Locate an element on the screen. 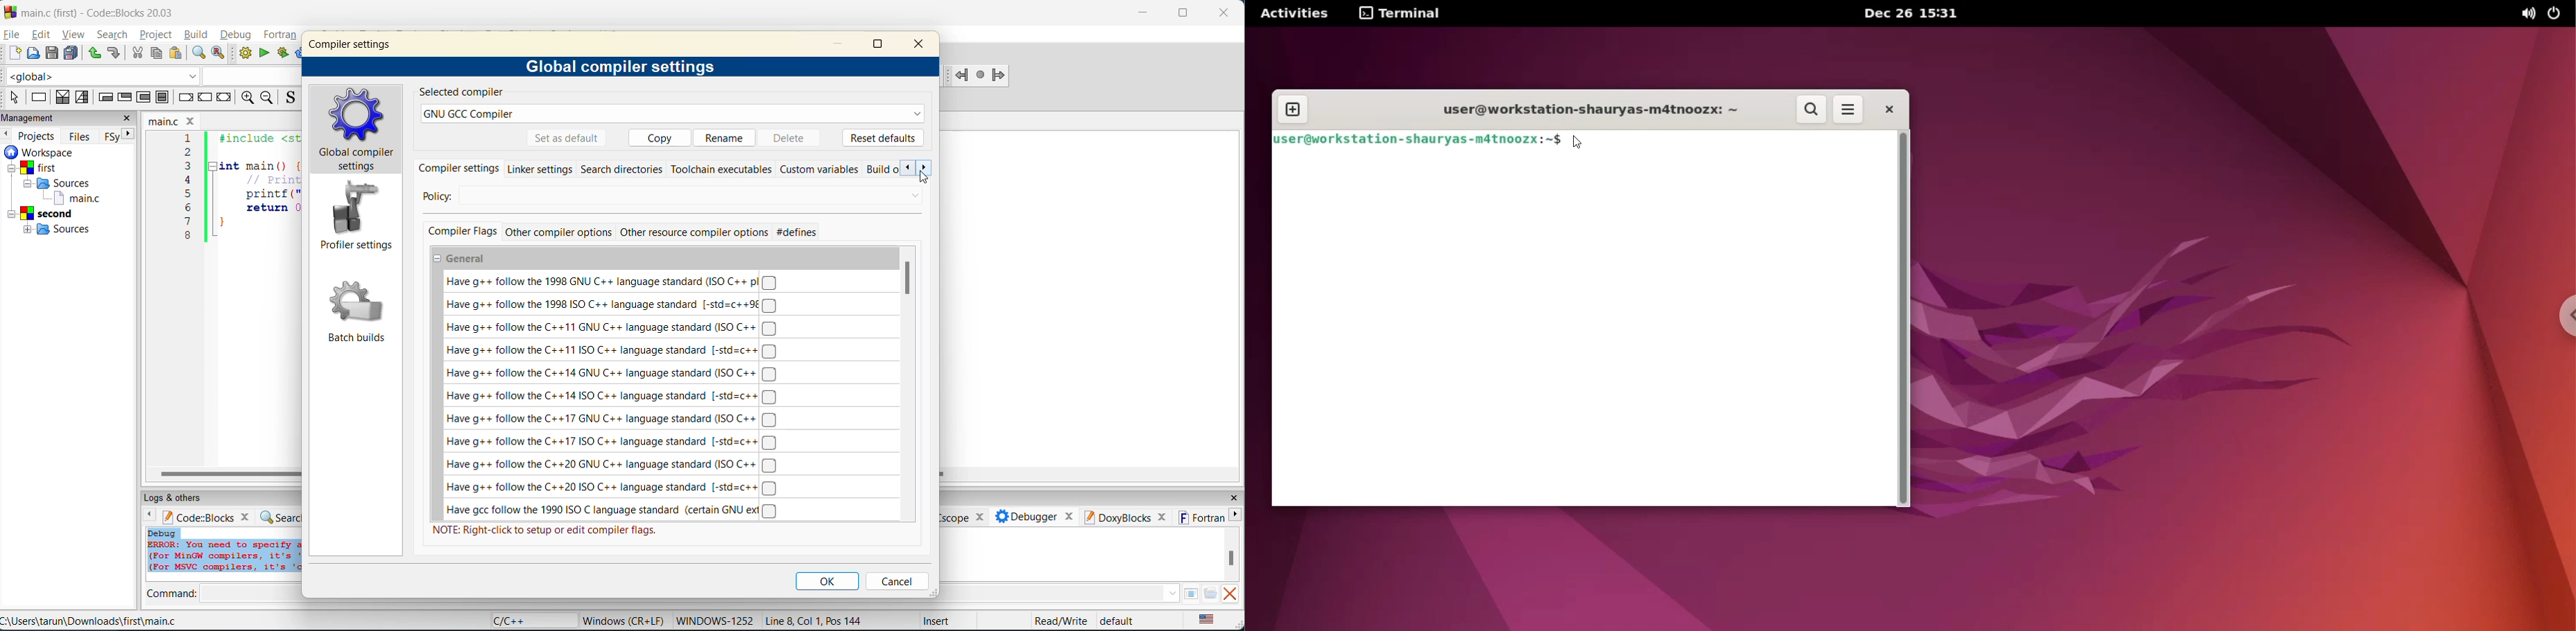 This screenshot has width=2576, height=644. batch builds is located at coordinates (358, 313).